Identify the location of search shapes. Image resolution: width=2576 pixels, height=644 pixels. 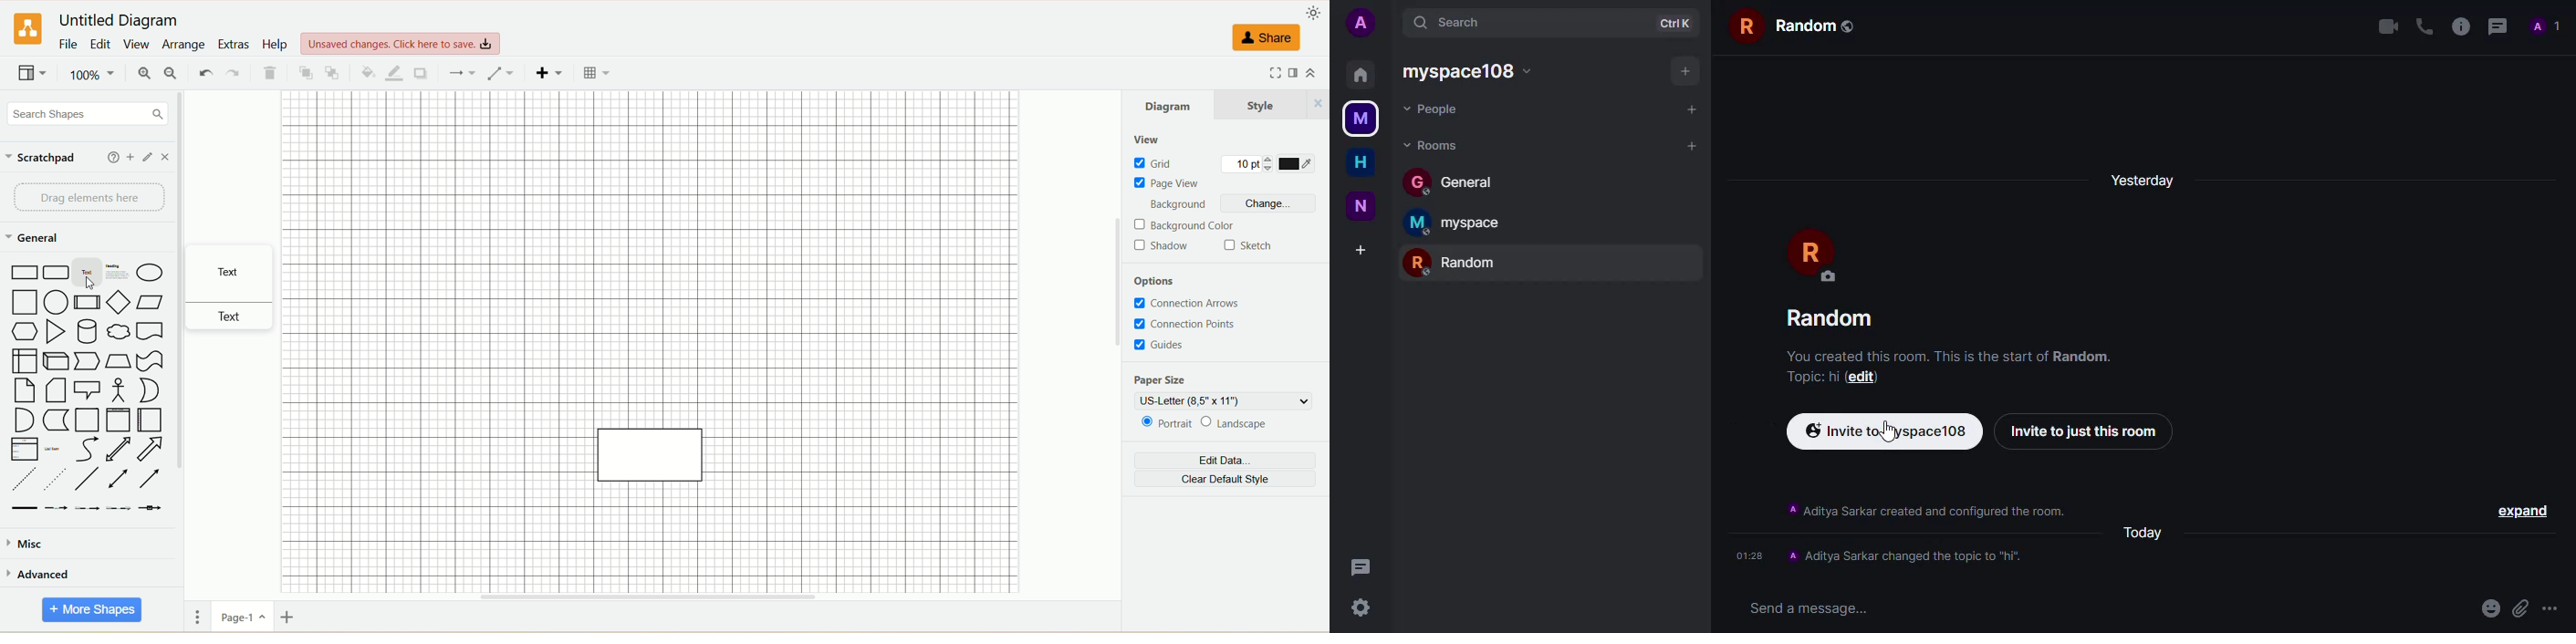
(88, 115).